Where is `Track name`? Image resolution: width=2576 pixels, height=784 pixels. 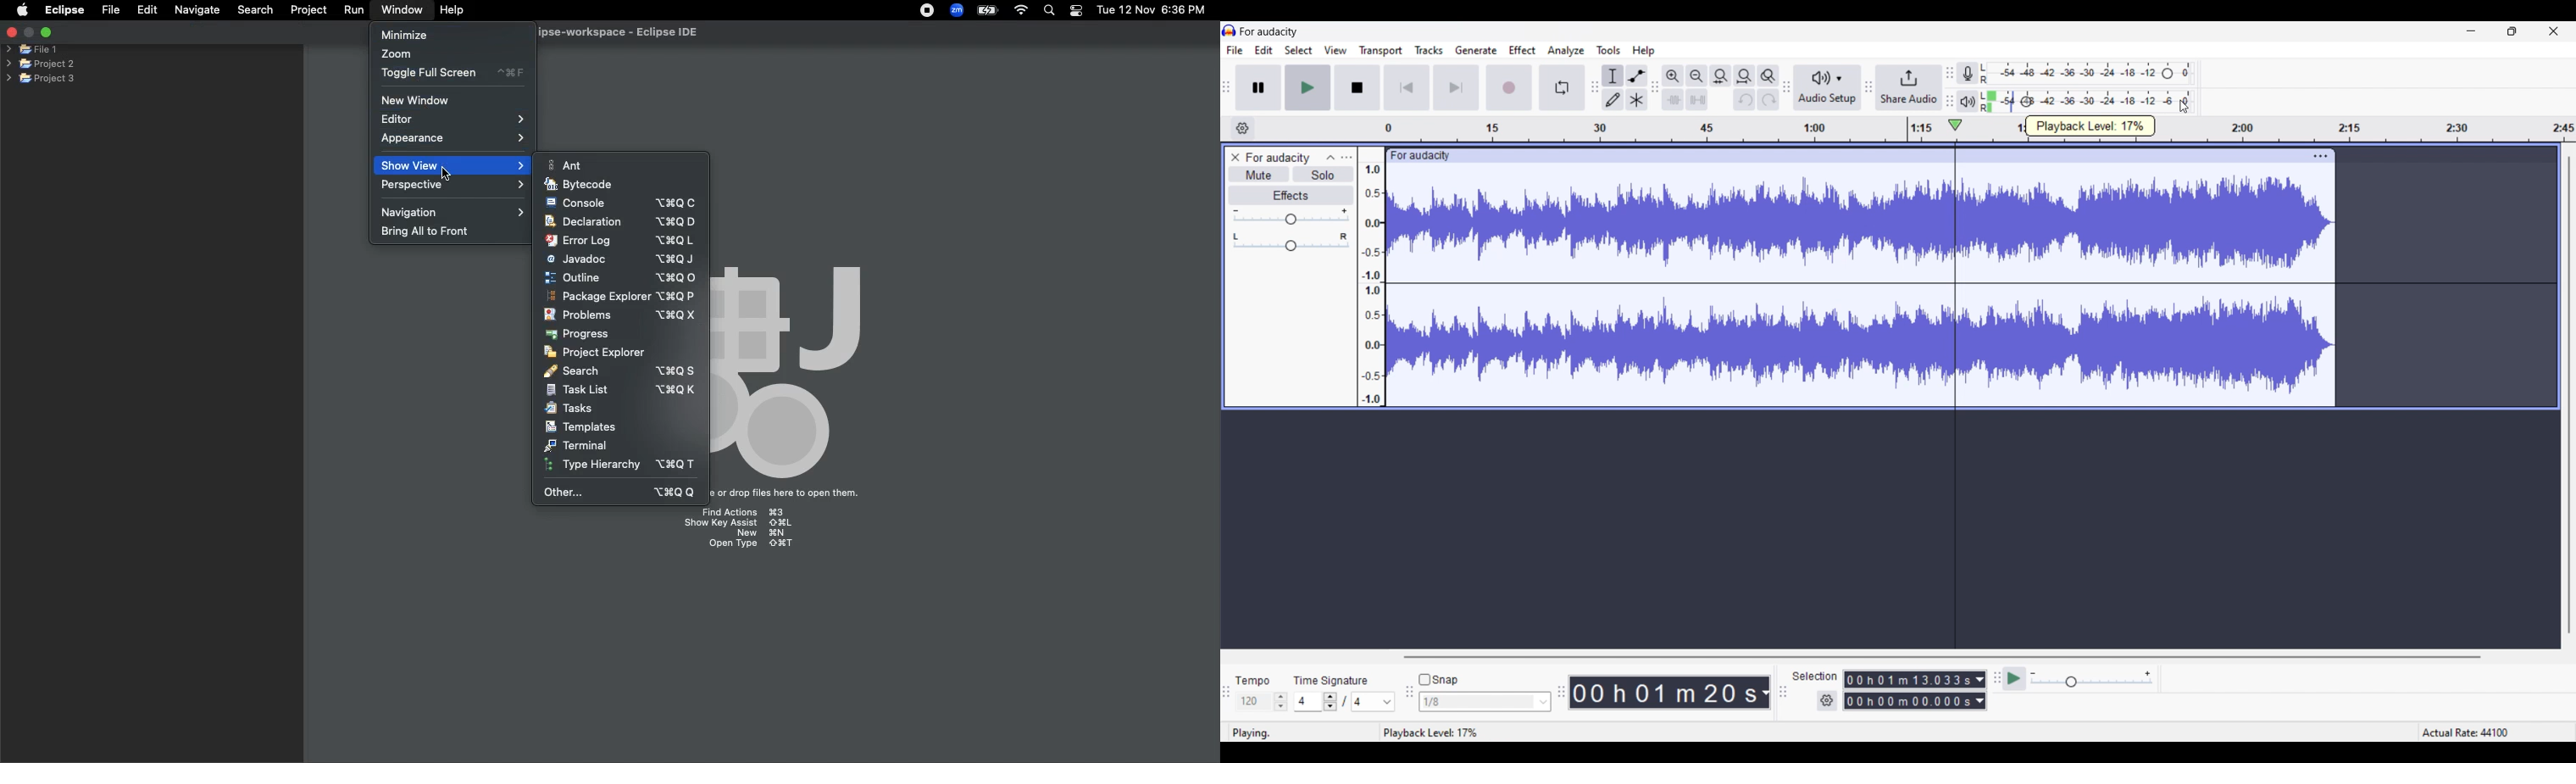 Track name is located at coordinates (1278, 158).